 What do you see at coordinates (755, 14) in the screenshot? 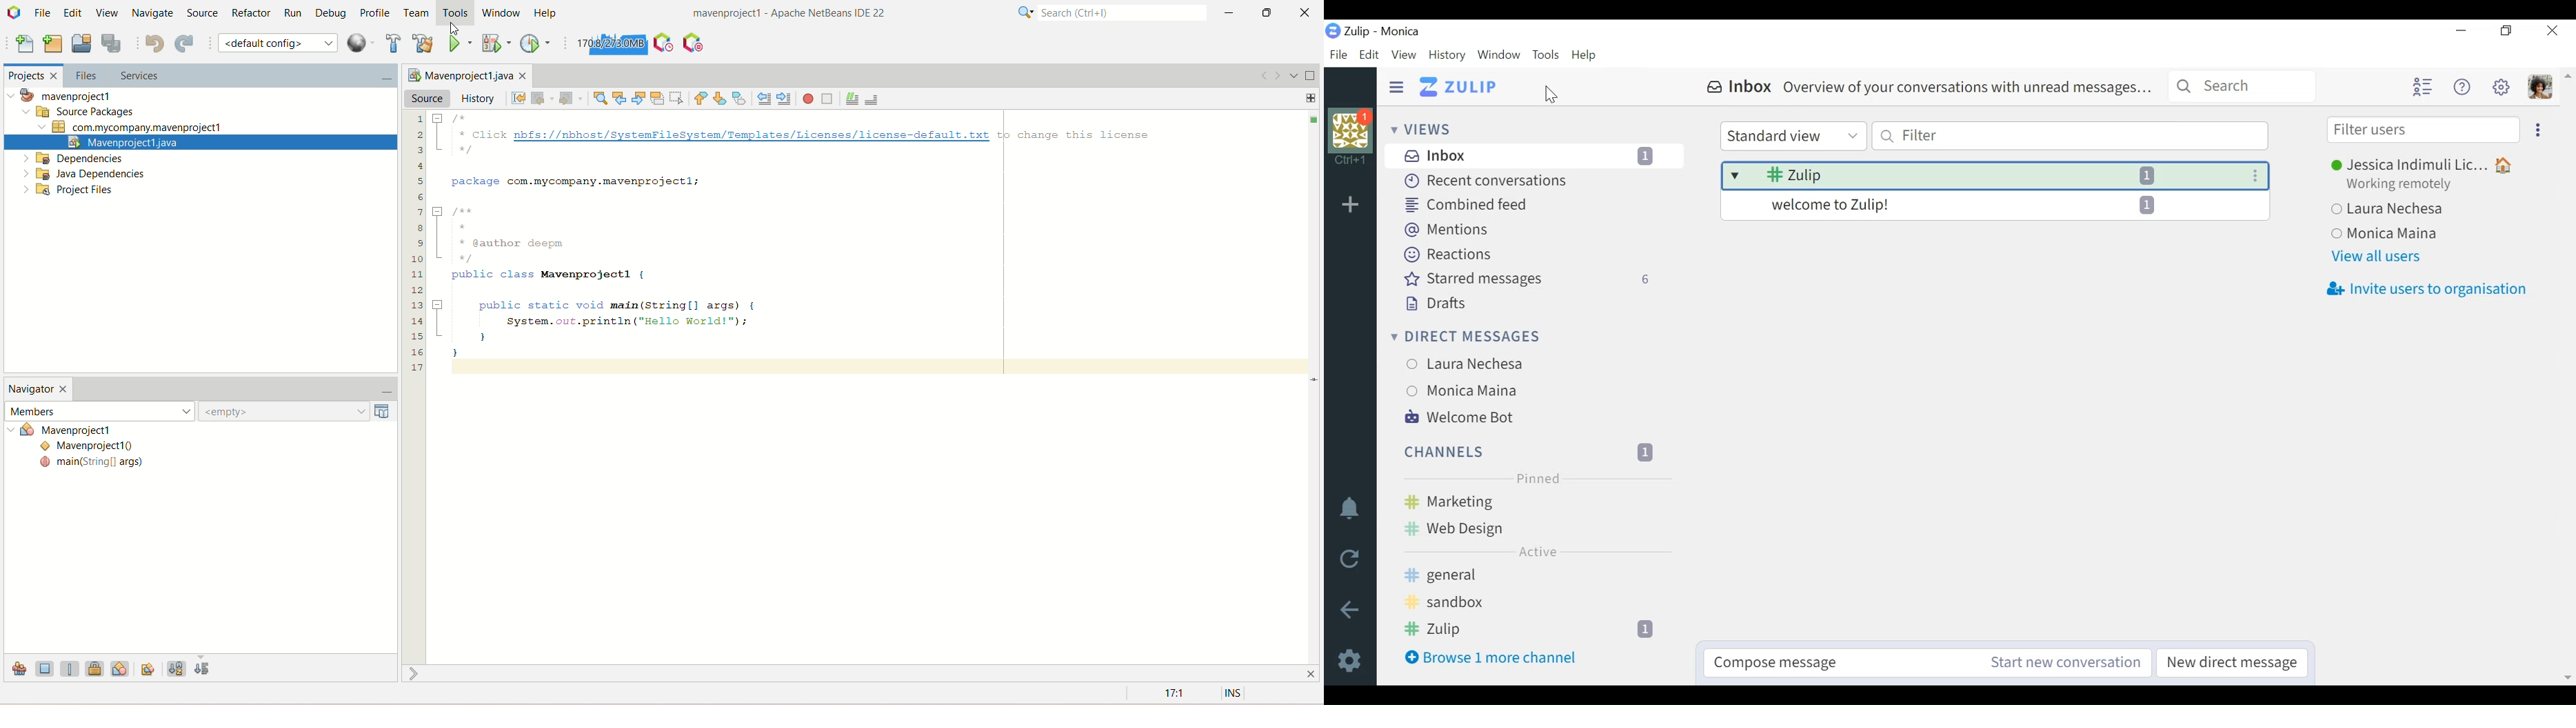
I see `mavenproject1-Apache NetBeans IDE22` at bounding box center [755, 14].